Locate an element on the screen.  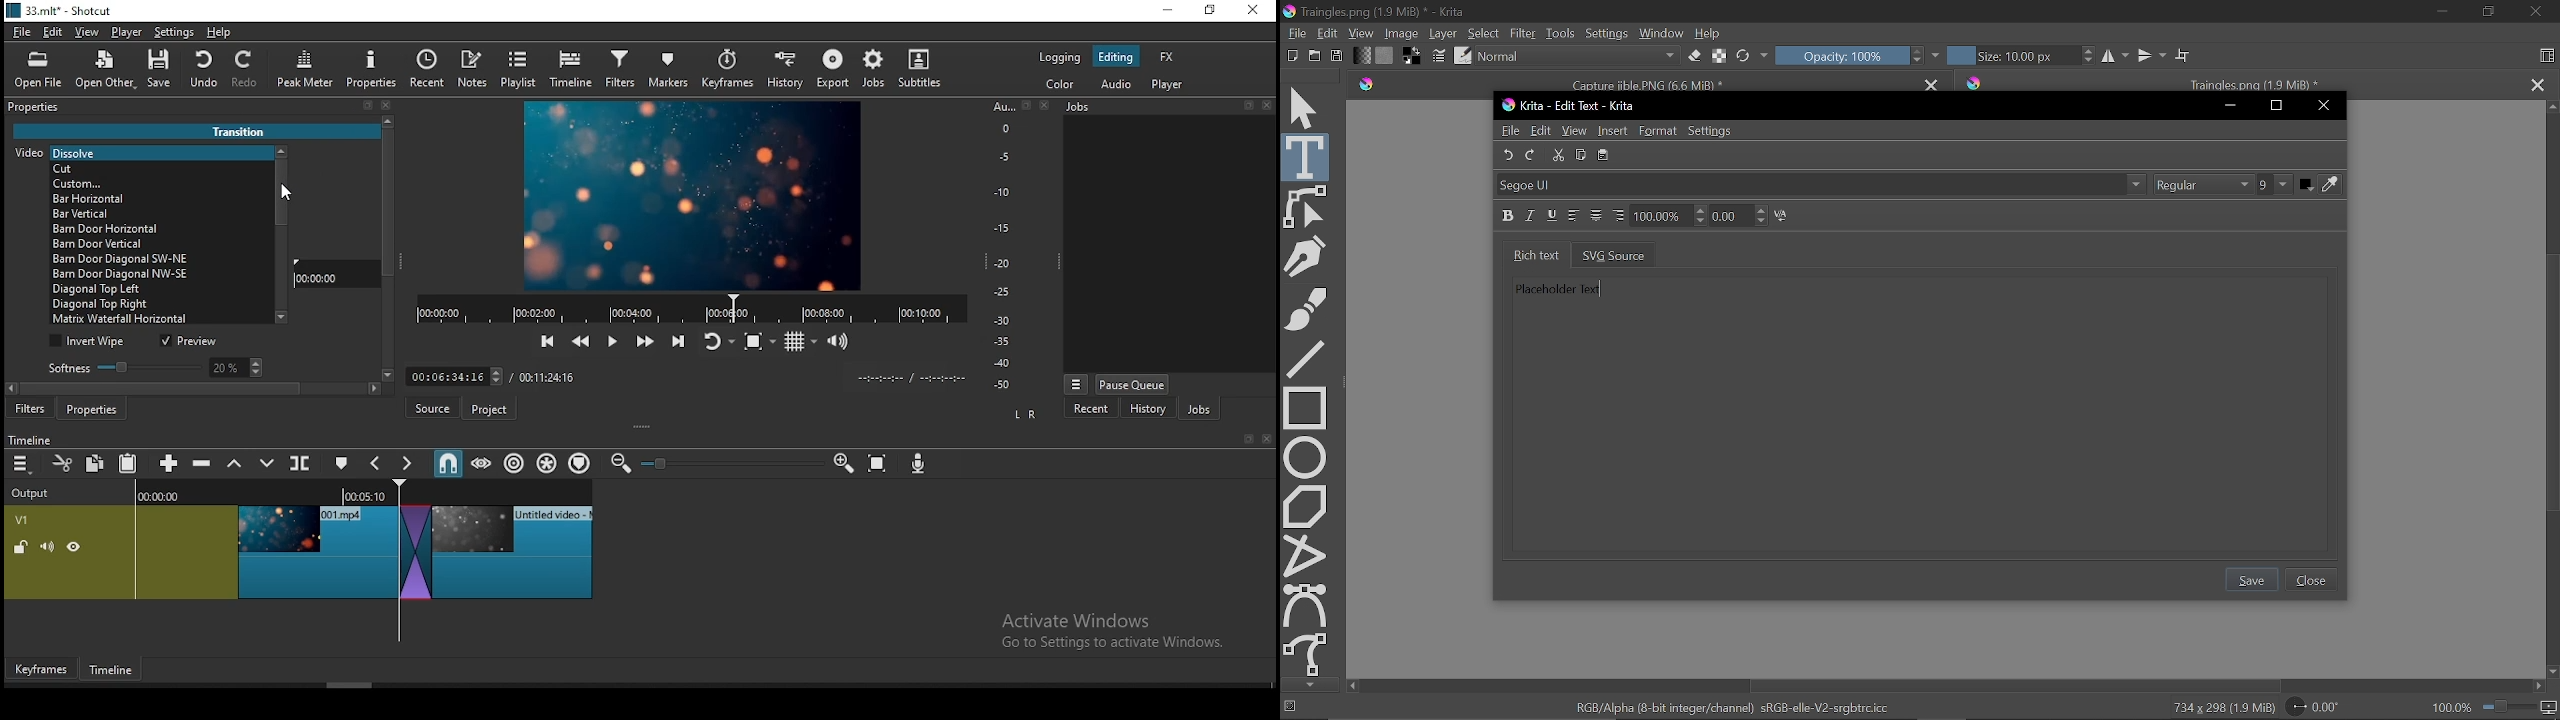
Size: 10.00 px is located at coordinates (2009, 56).